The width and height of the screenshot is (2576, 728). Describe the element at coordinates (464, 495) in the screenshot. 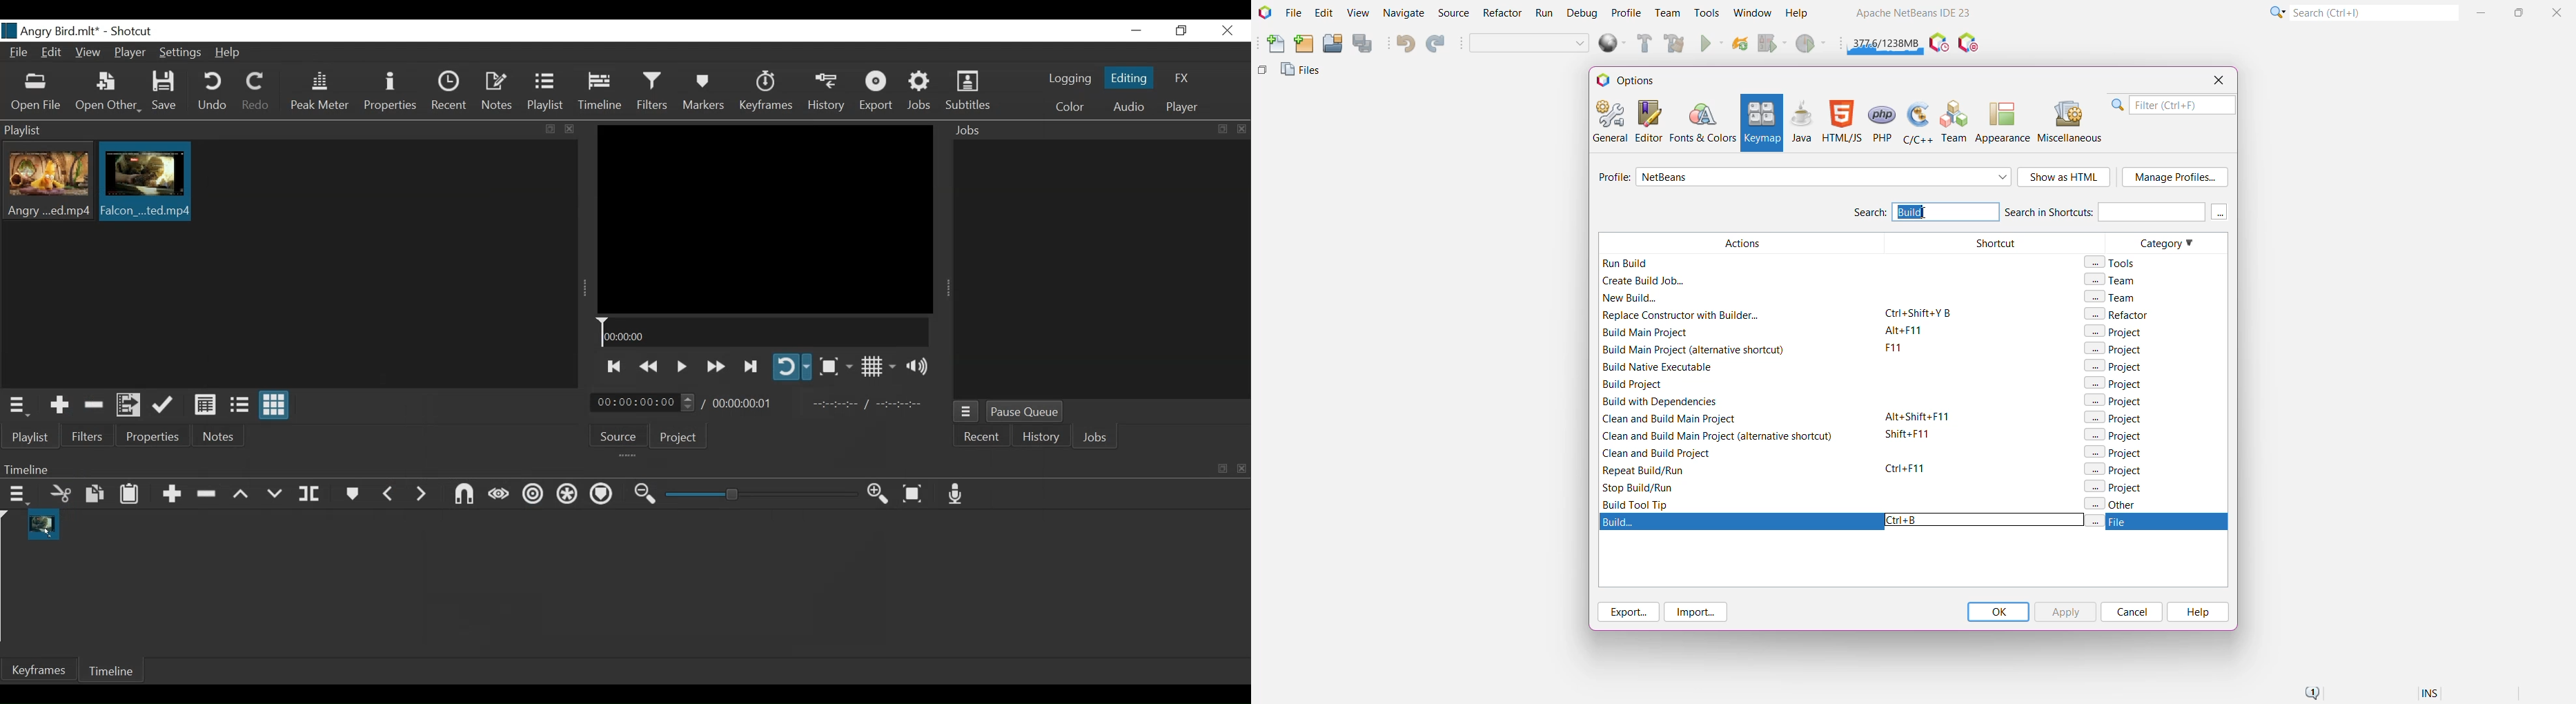

I see `Snap ` at that location.